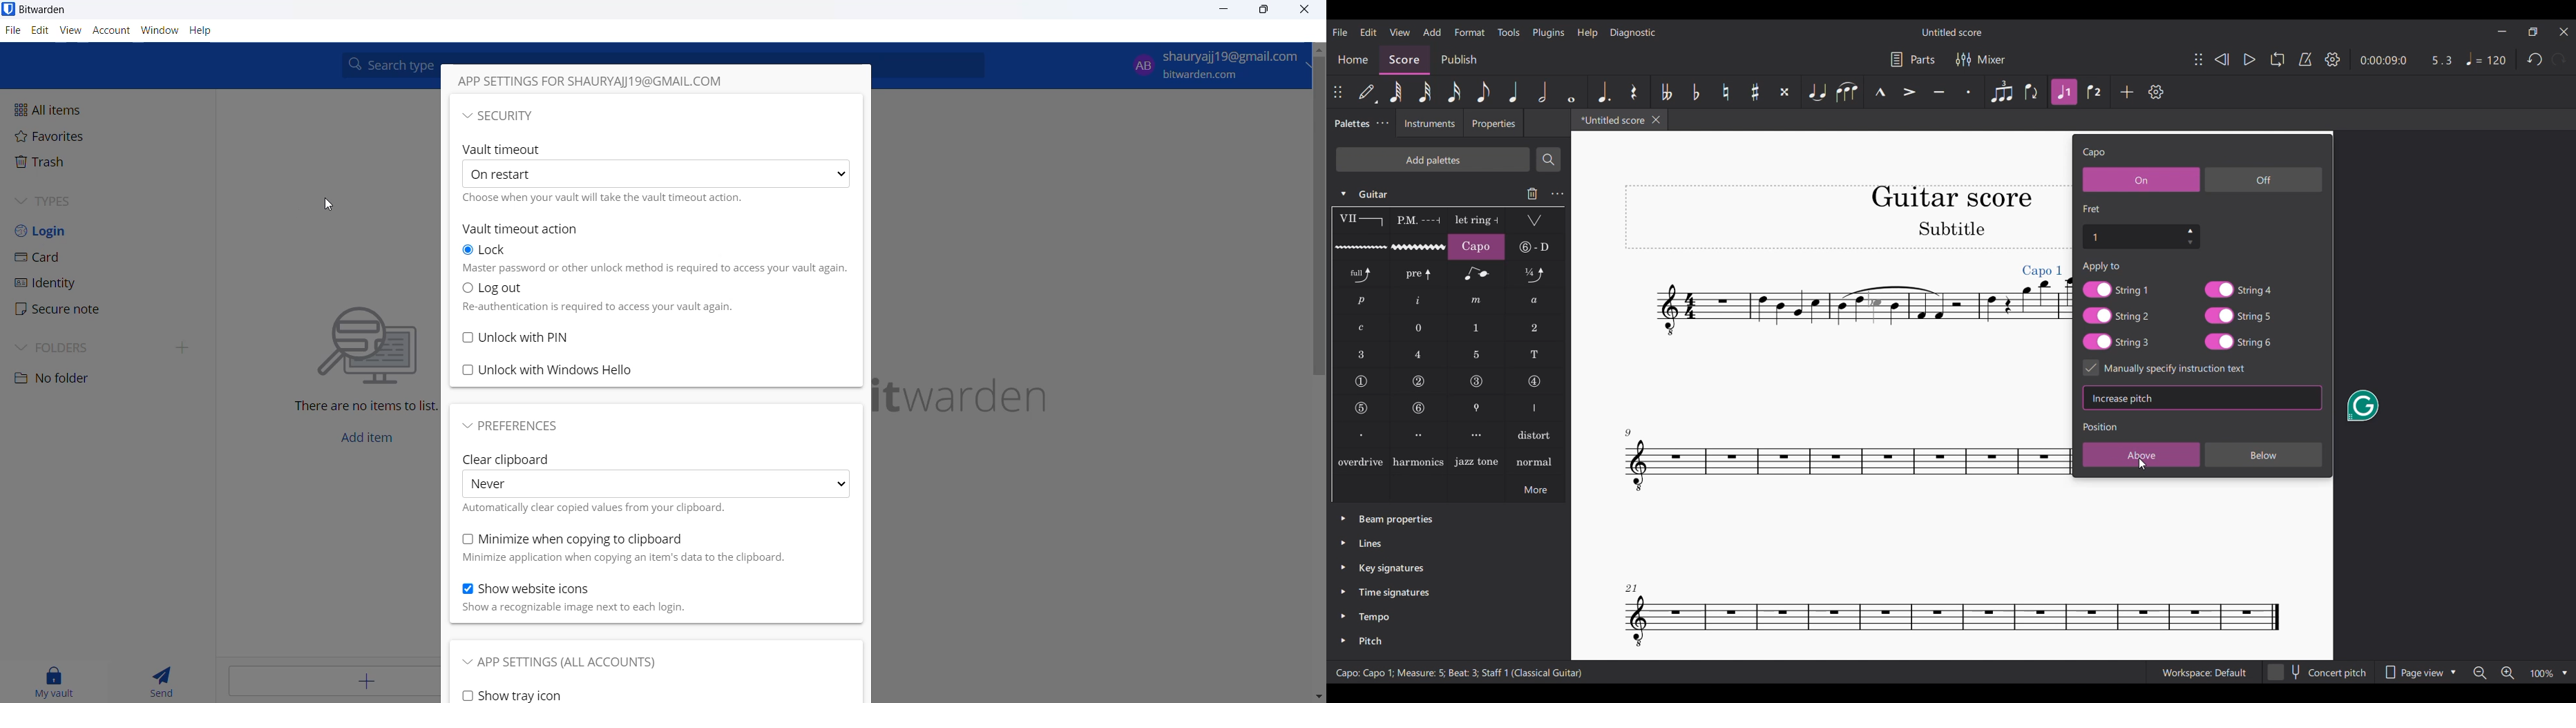  What do you see at coordinates (1419, 408) in the screenshot?
I see `String number 6` at bounding box center [1419, 408].